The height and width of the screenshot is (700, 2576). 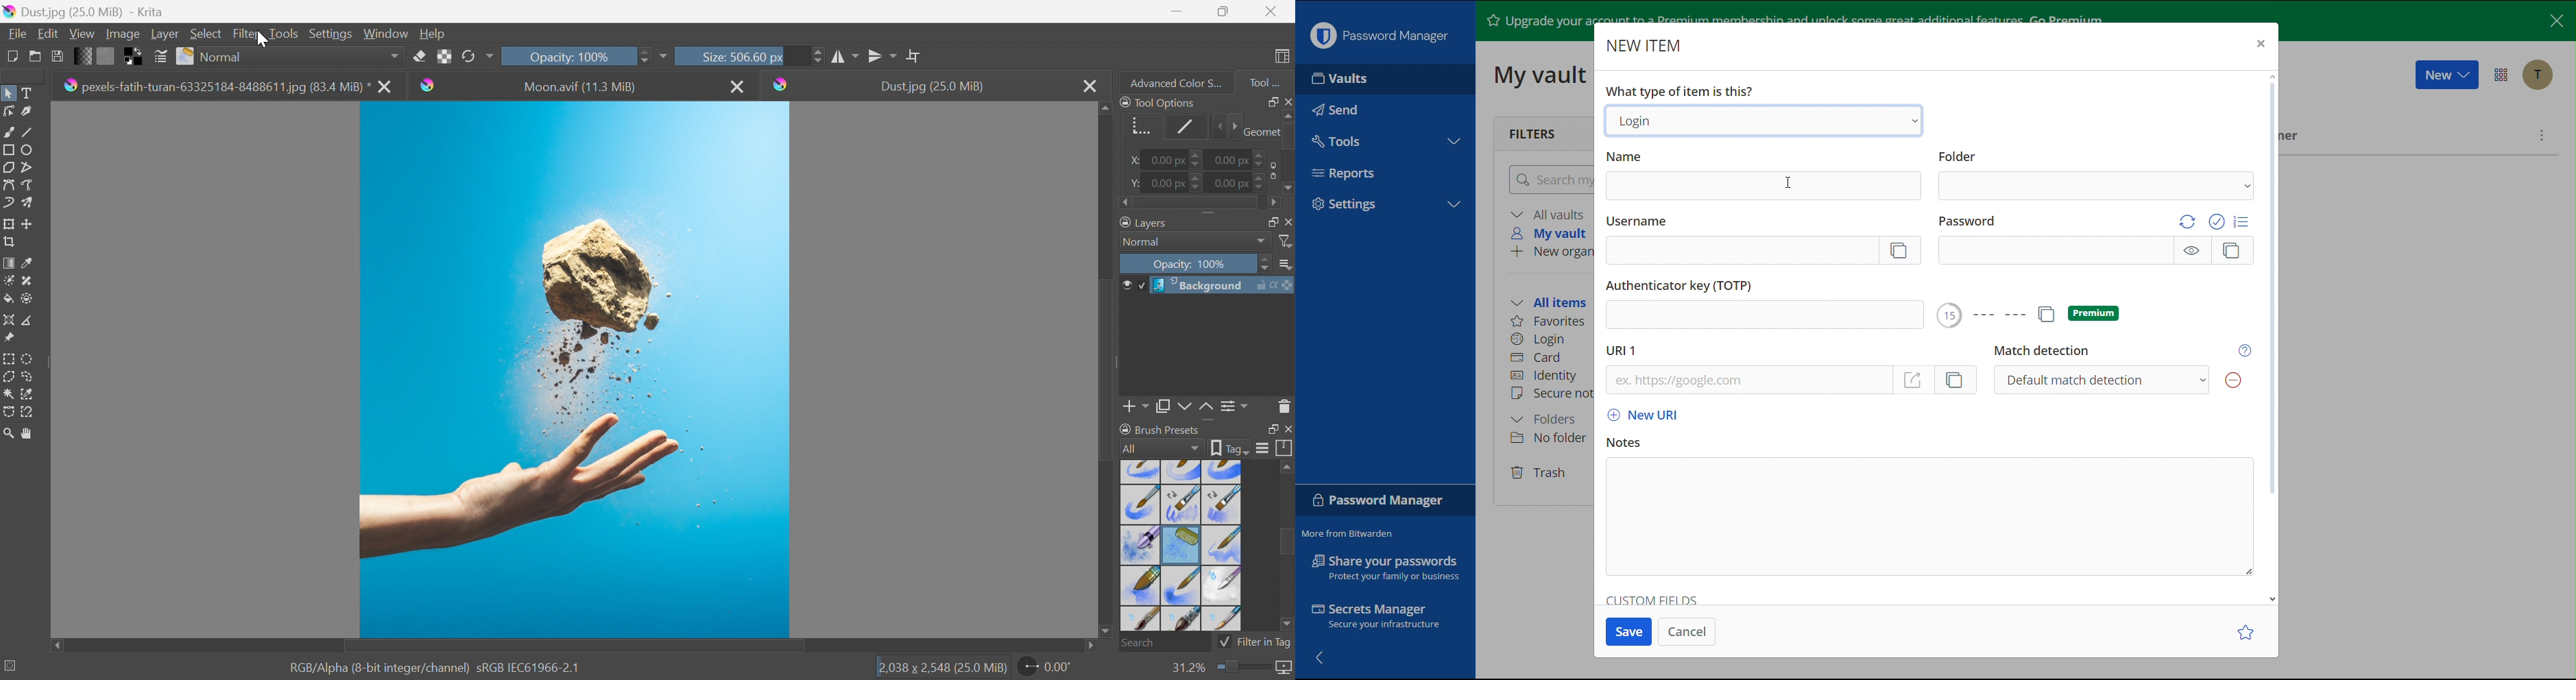 I want to click on Options, so click(x=2503, y=74).